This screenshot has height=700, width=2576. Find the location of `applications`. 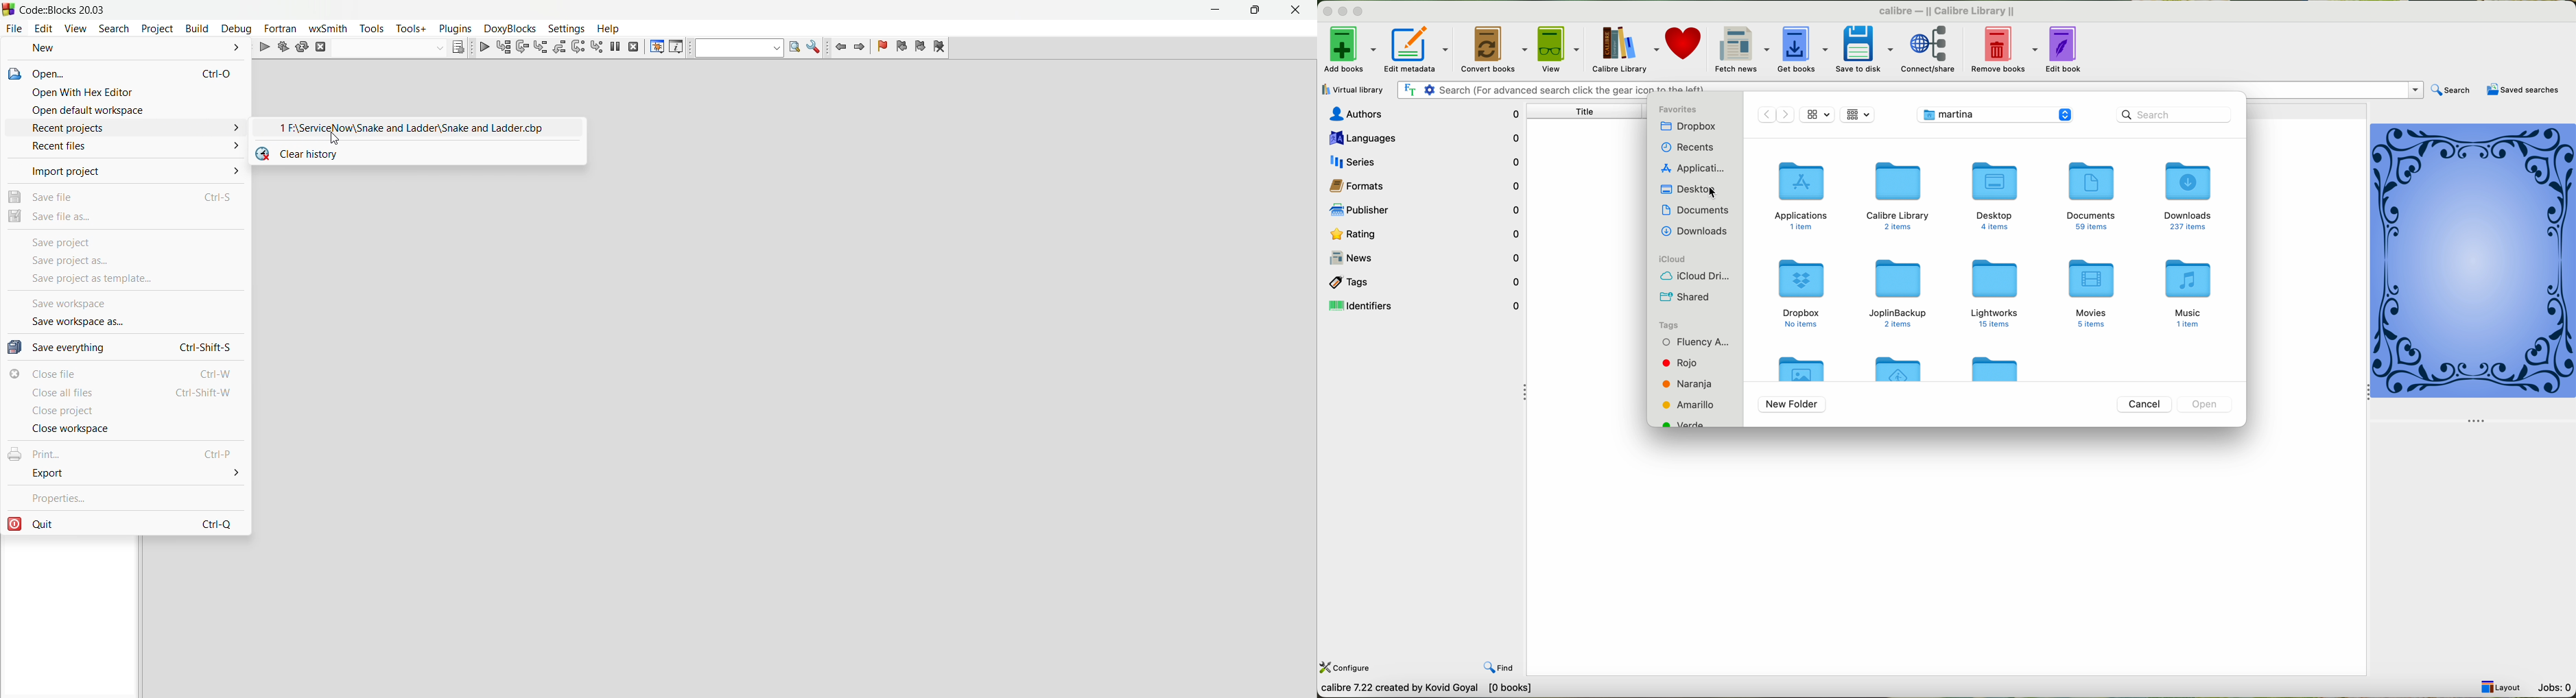

applications is located at coordinates (1799, 194).